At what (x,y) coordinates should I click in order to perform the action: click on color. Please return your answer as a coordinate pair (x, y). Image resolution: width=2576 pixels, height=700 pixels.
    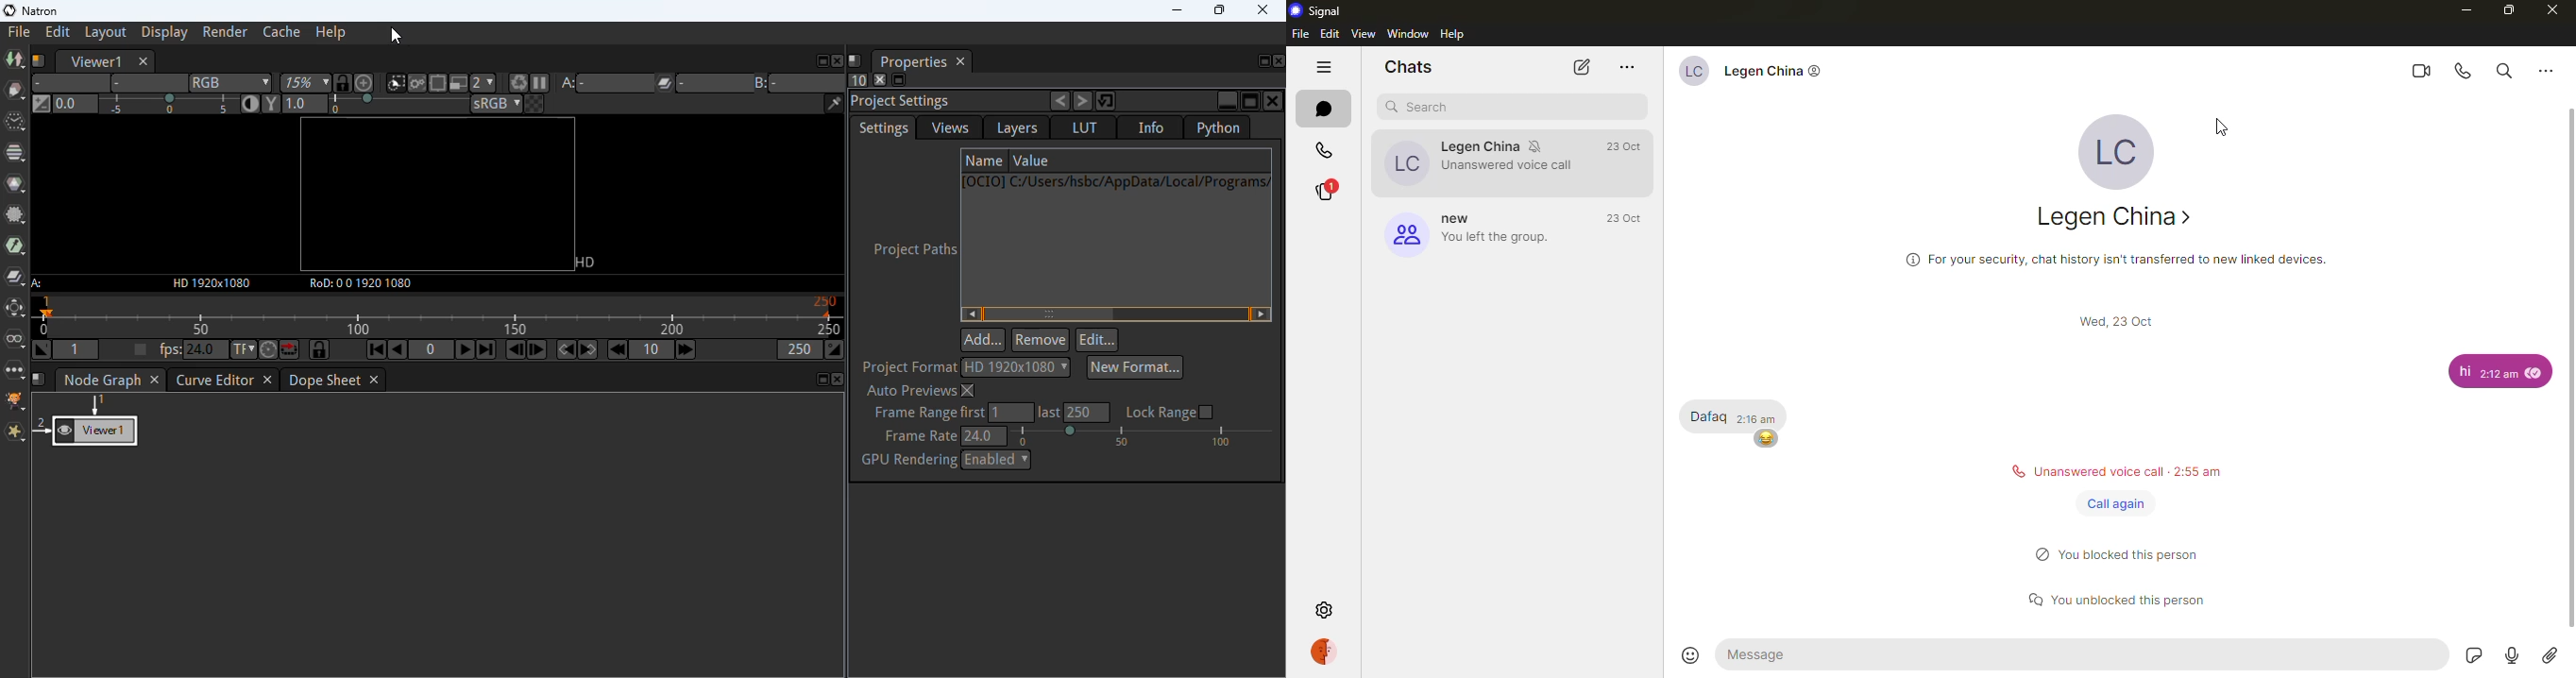
    Looking at the image, I should click on (16, 184).